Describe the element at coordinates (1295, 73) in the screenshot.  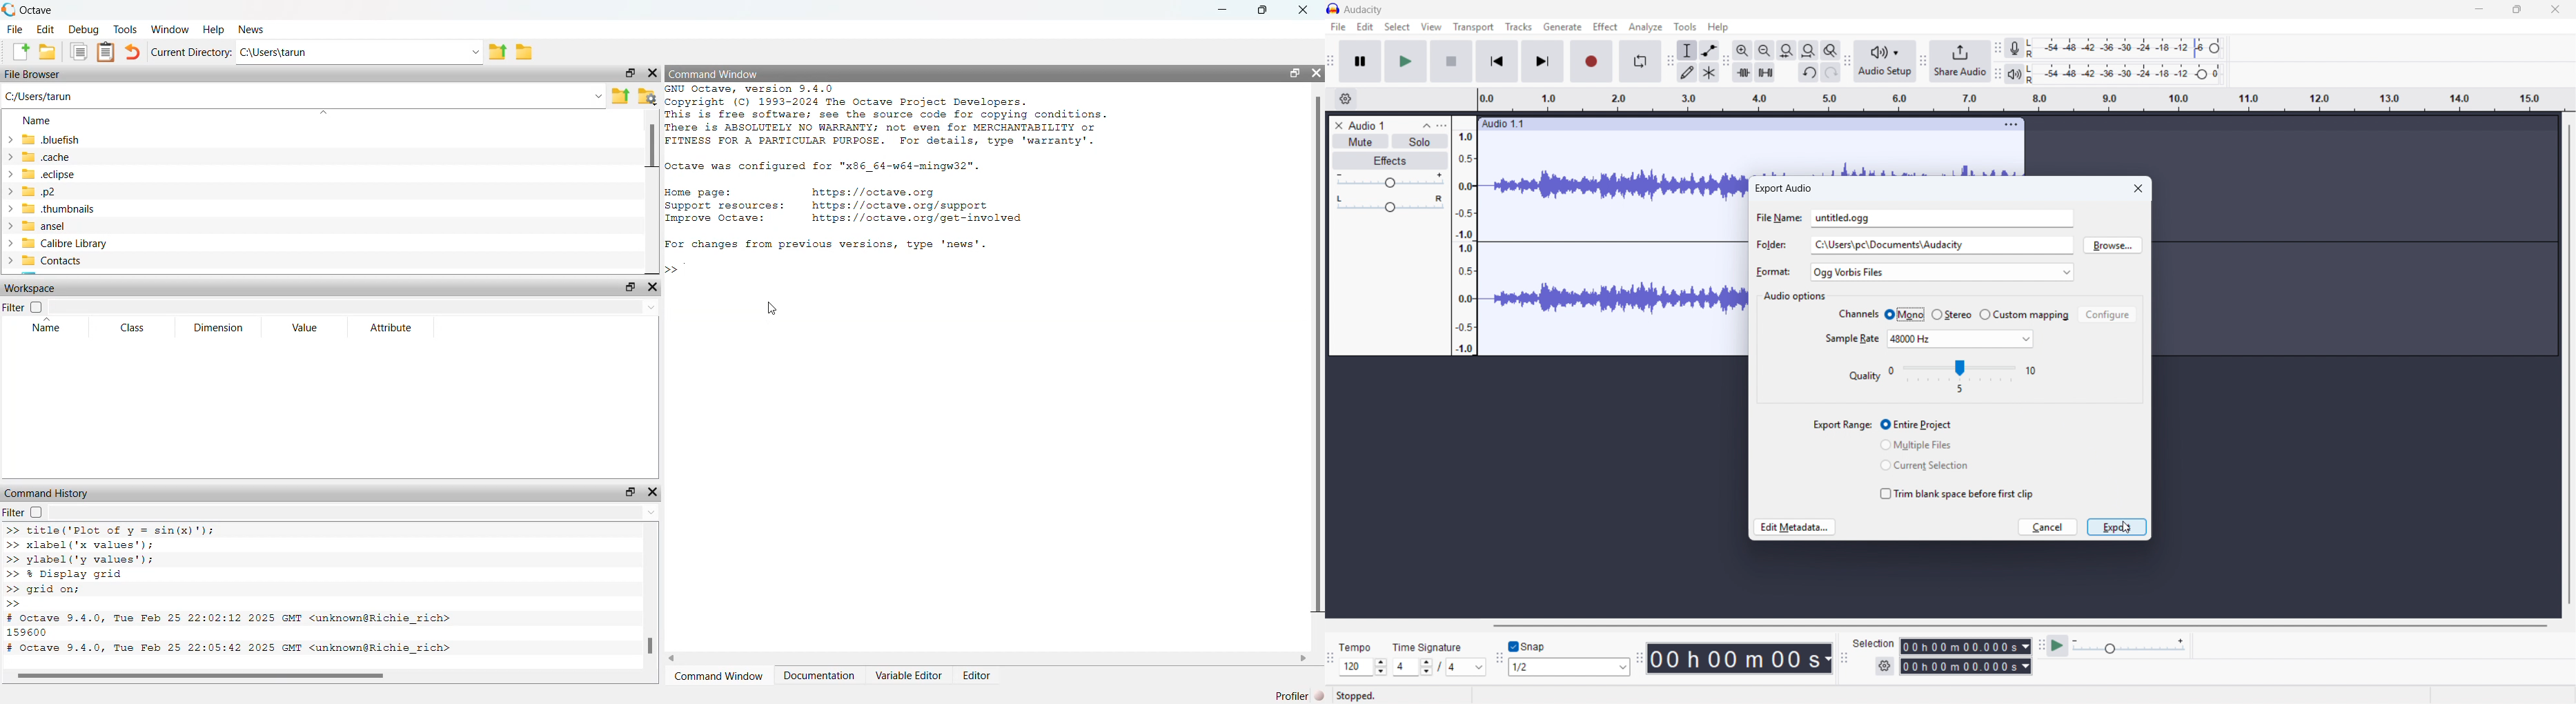
I see `resize` at that location.